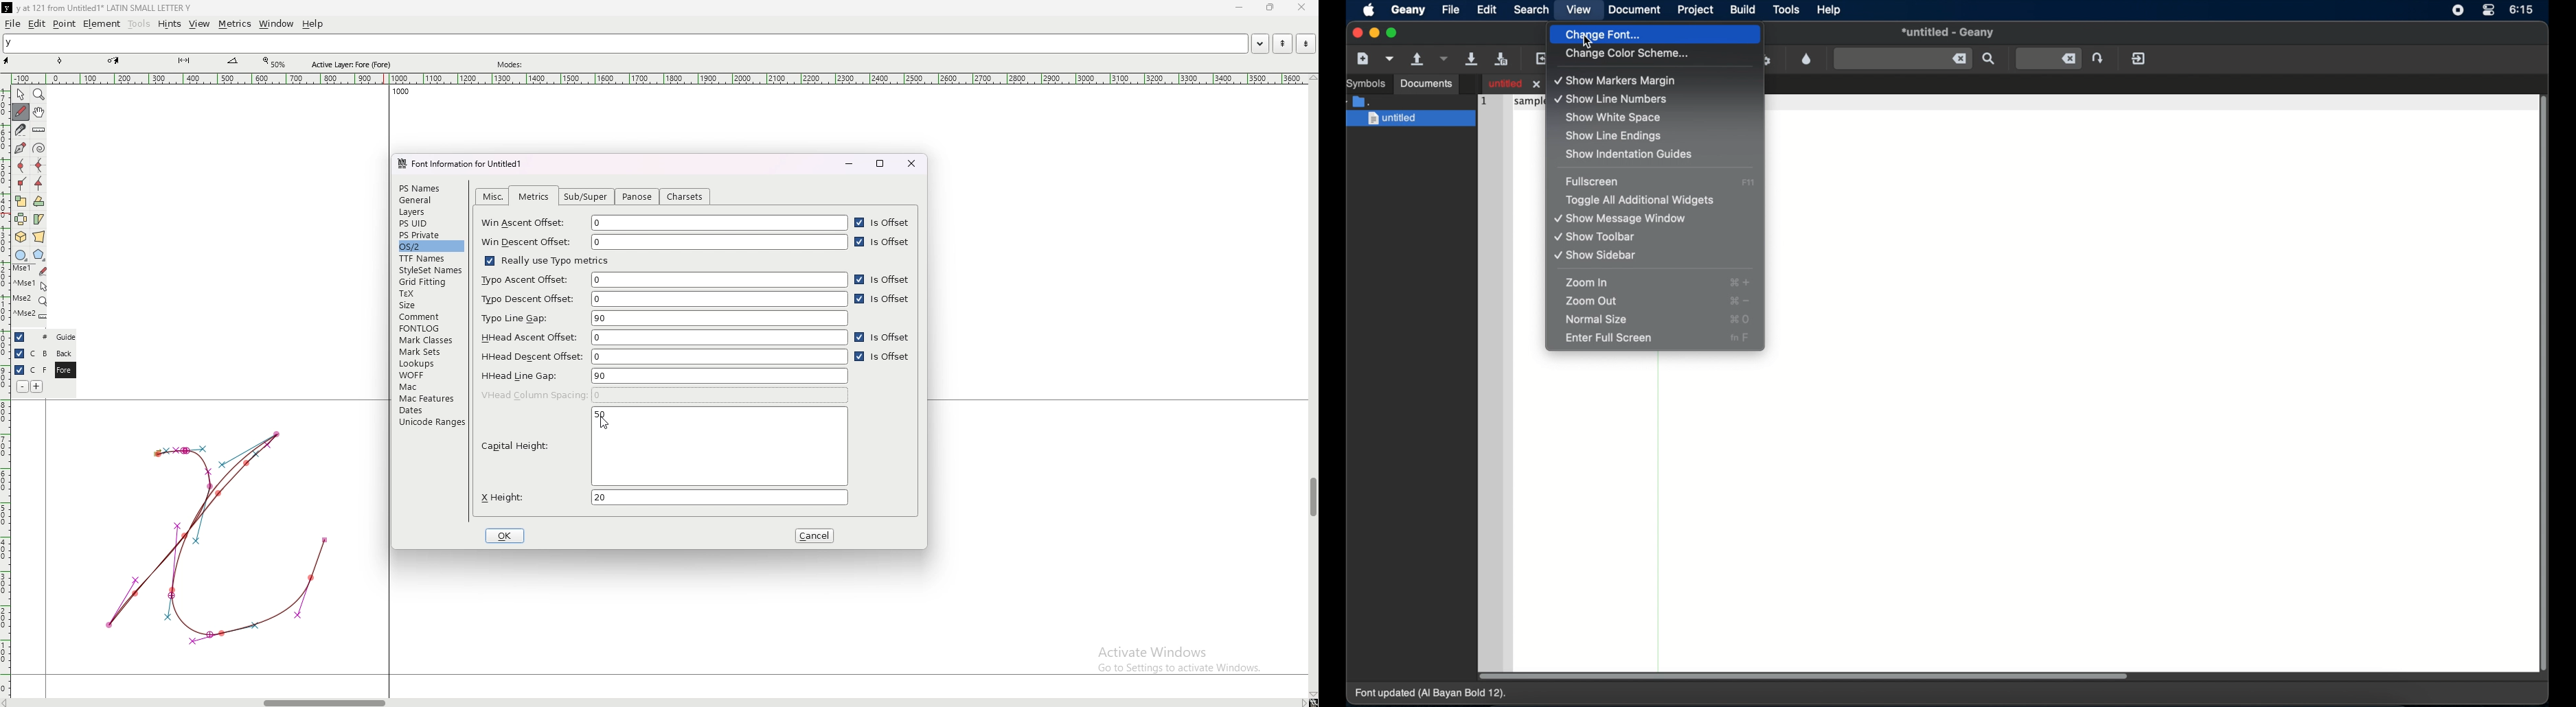 The image size is (2576, 728). I want to click on scroll down, so click(1312, 695).